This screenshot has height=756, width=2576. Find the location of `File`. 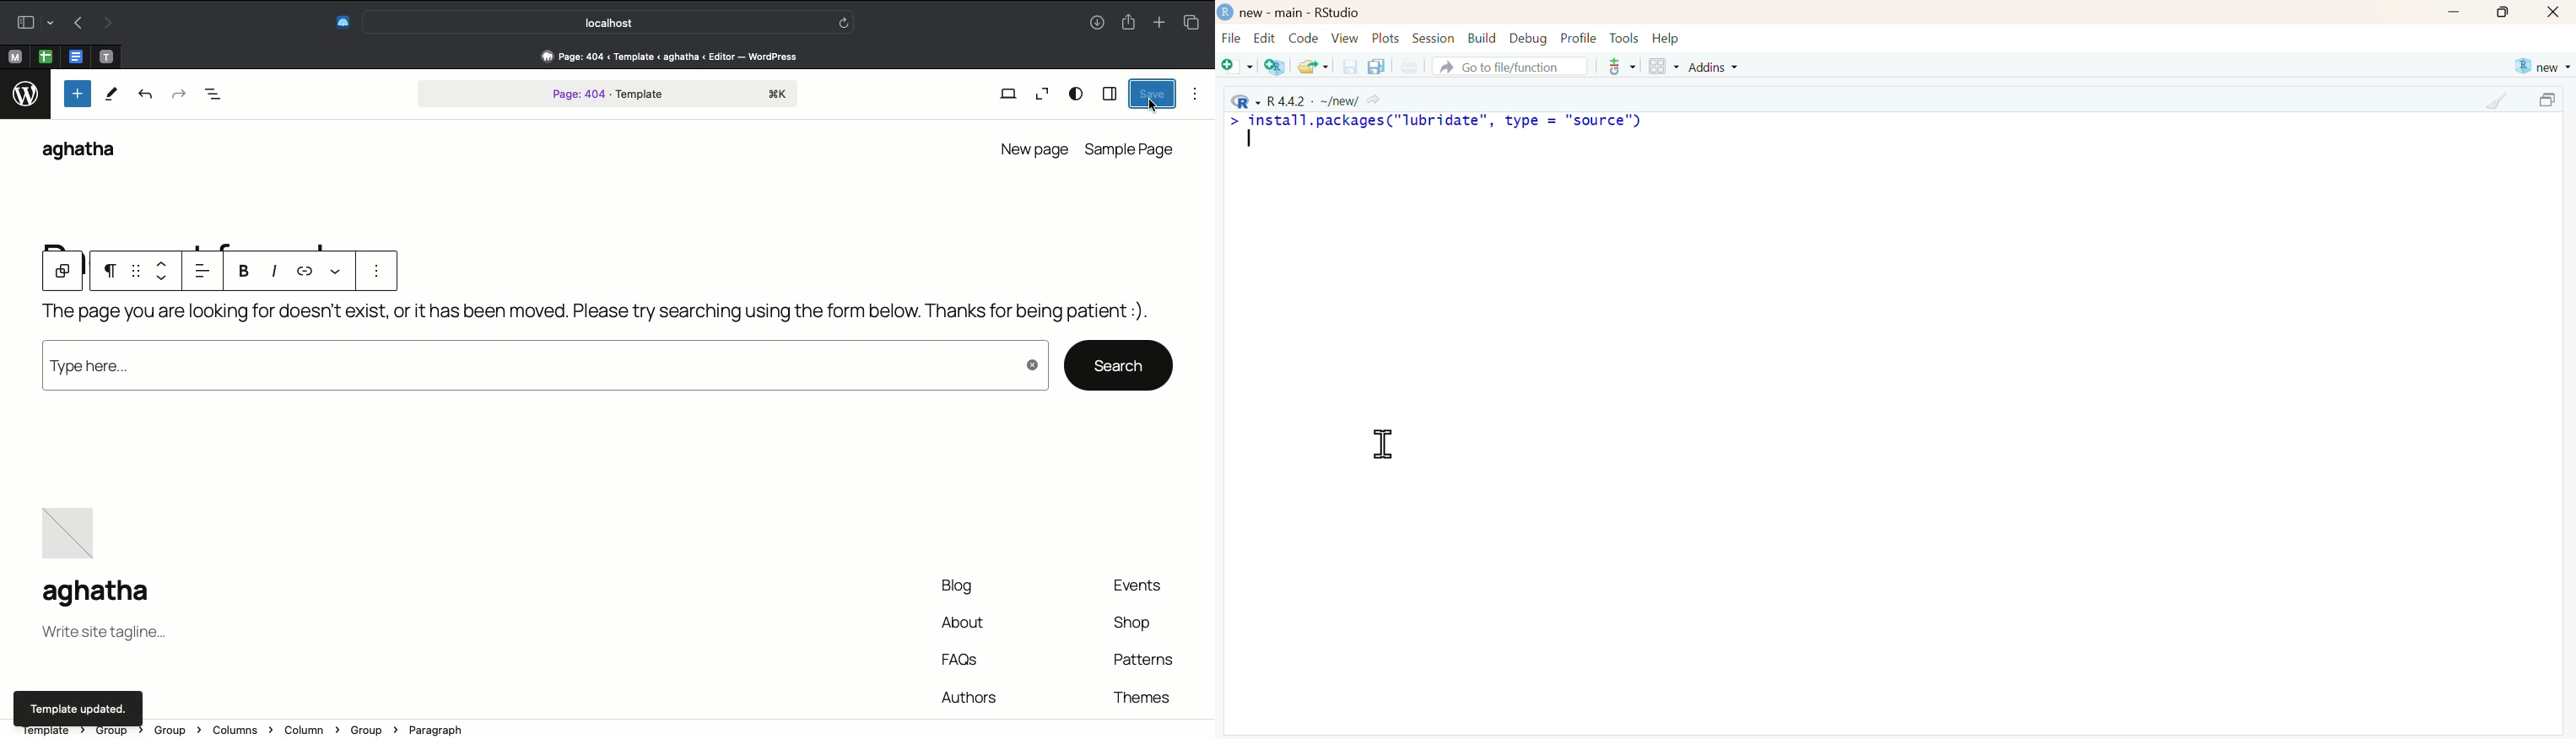

File is located at coordinates (1231, 40).